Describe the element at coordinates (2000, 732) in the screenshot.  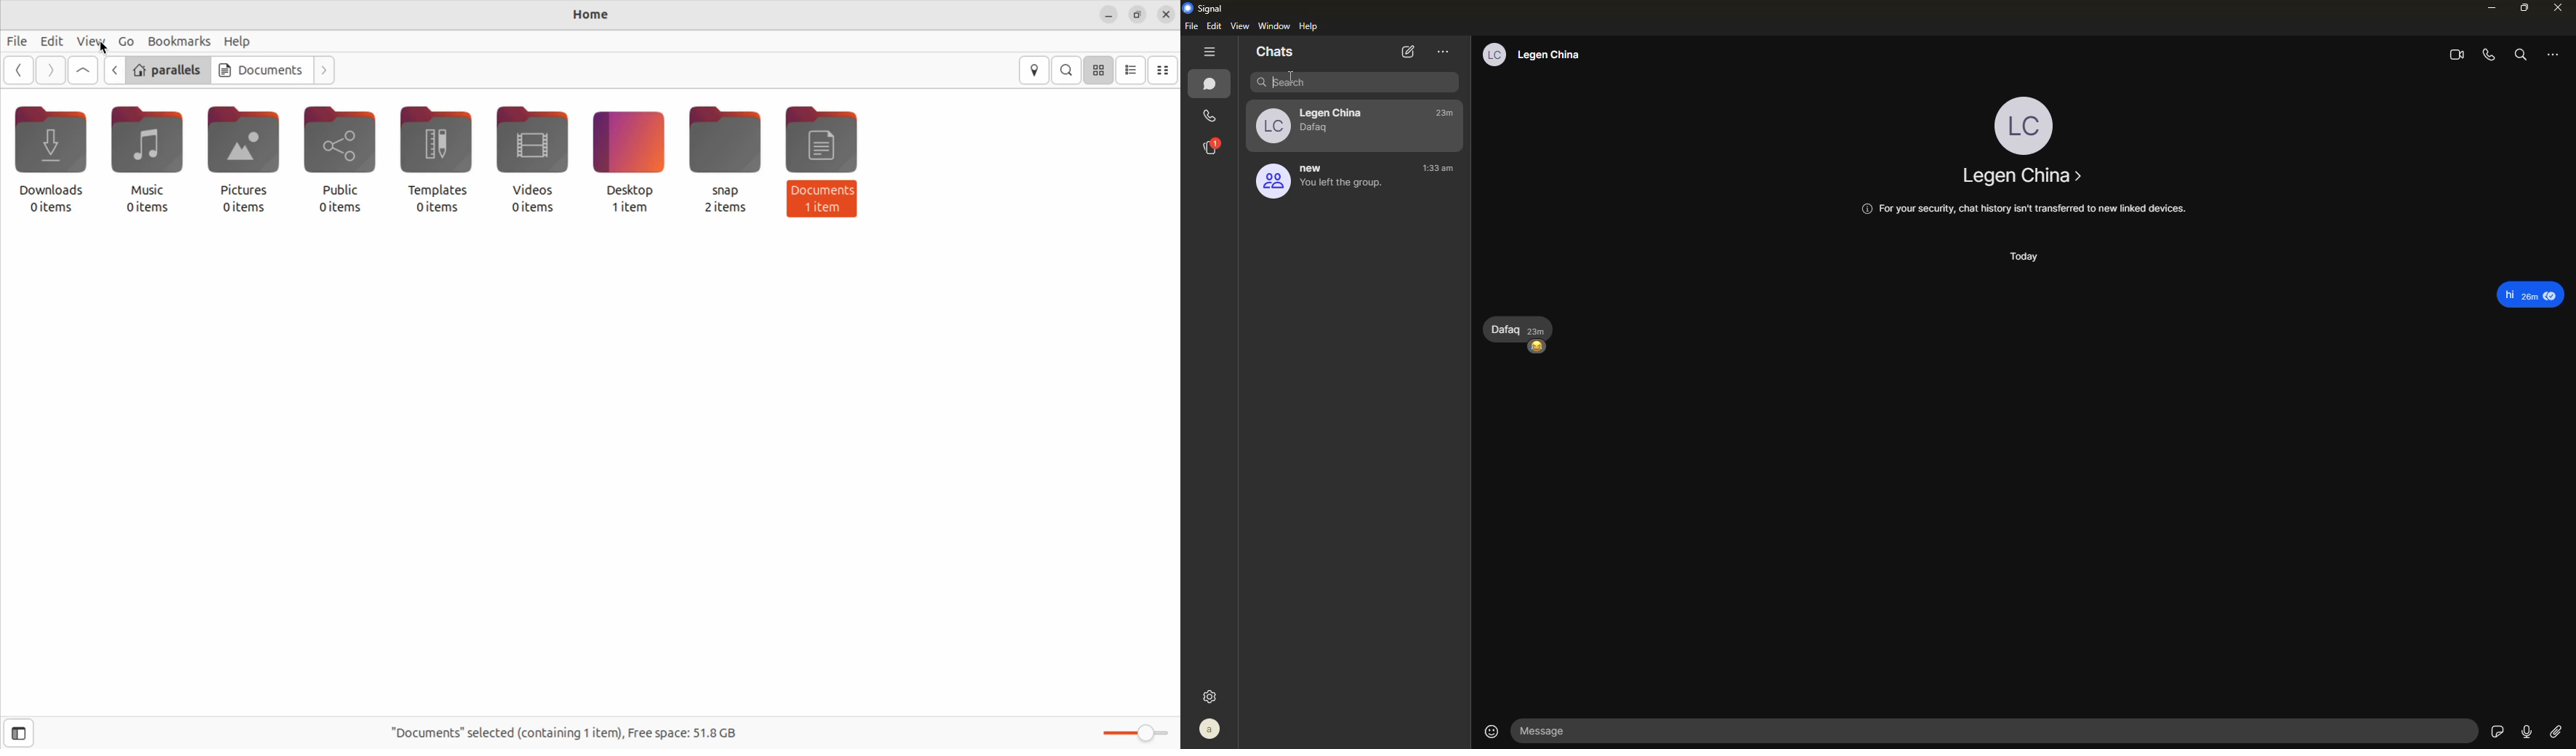
I see `message` at that location.